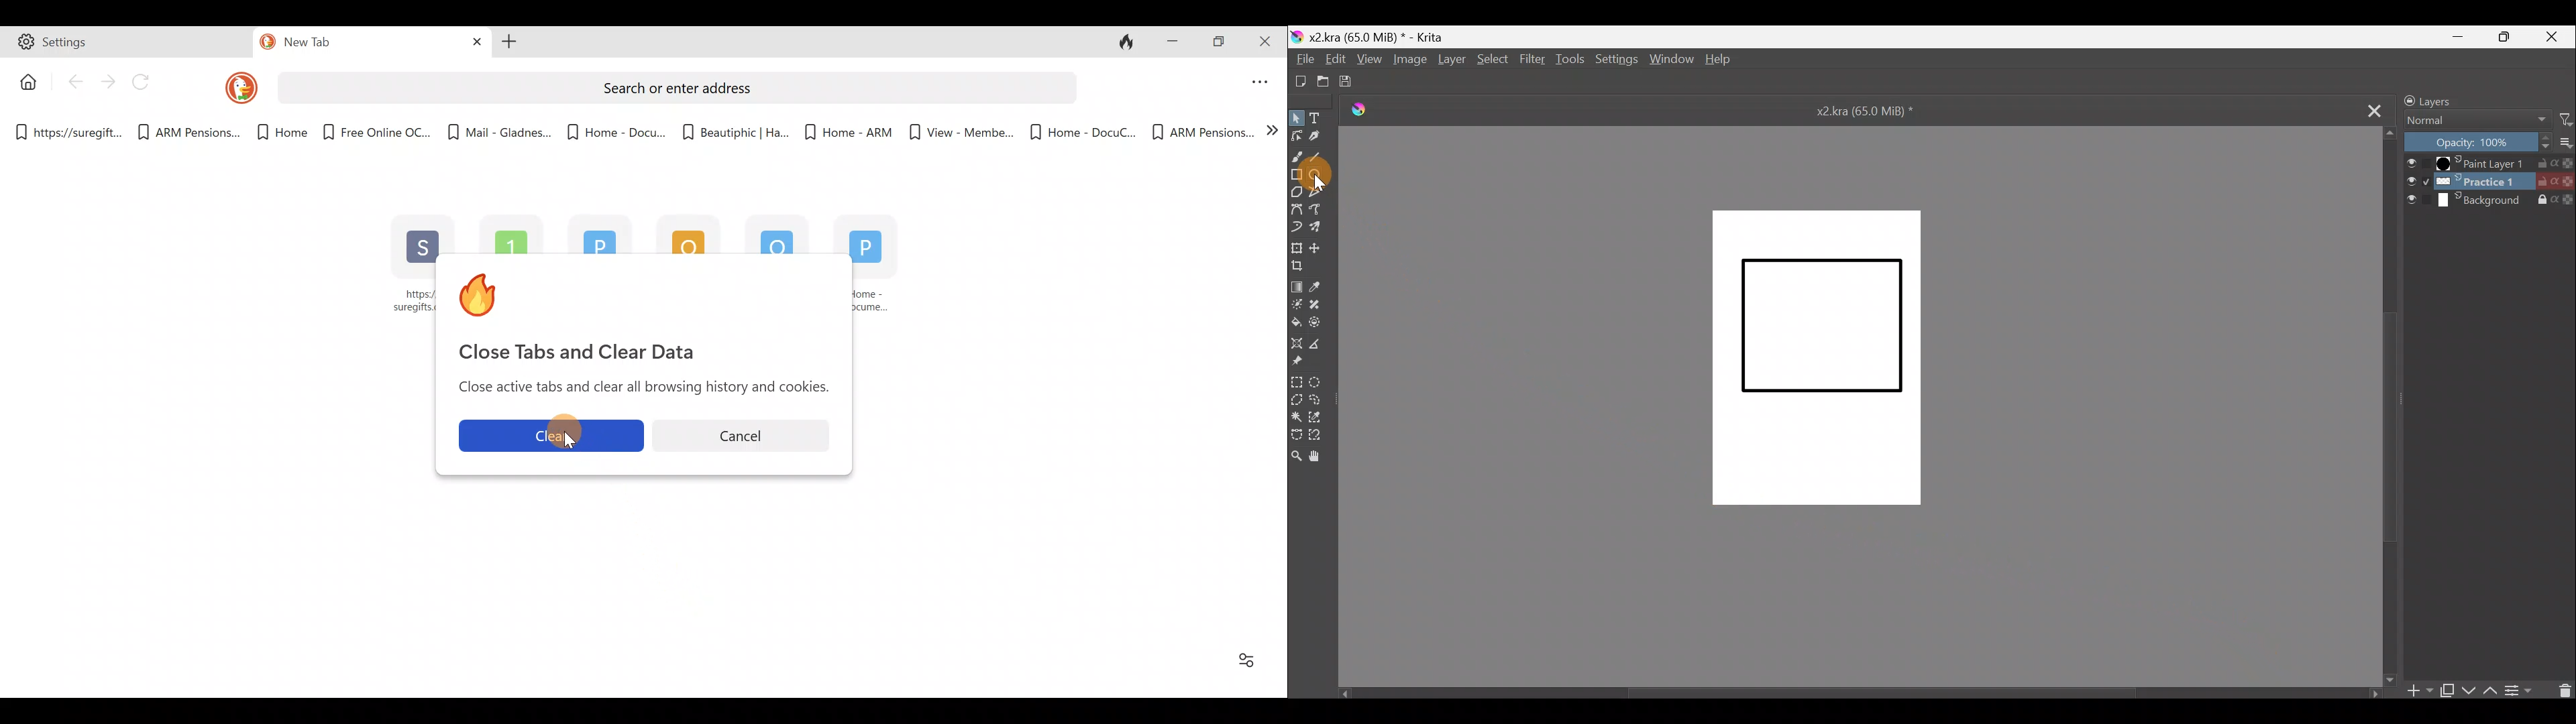  I want to click on Settings, so click(128, 44).